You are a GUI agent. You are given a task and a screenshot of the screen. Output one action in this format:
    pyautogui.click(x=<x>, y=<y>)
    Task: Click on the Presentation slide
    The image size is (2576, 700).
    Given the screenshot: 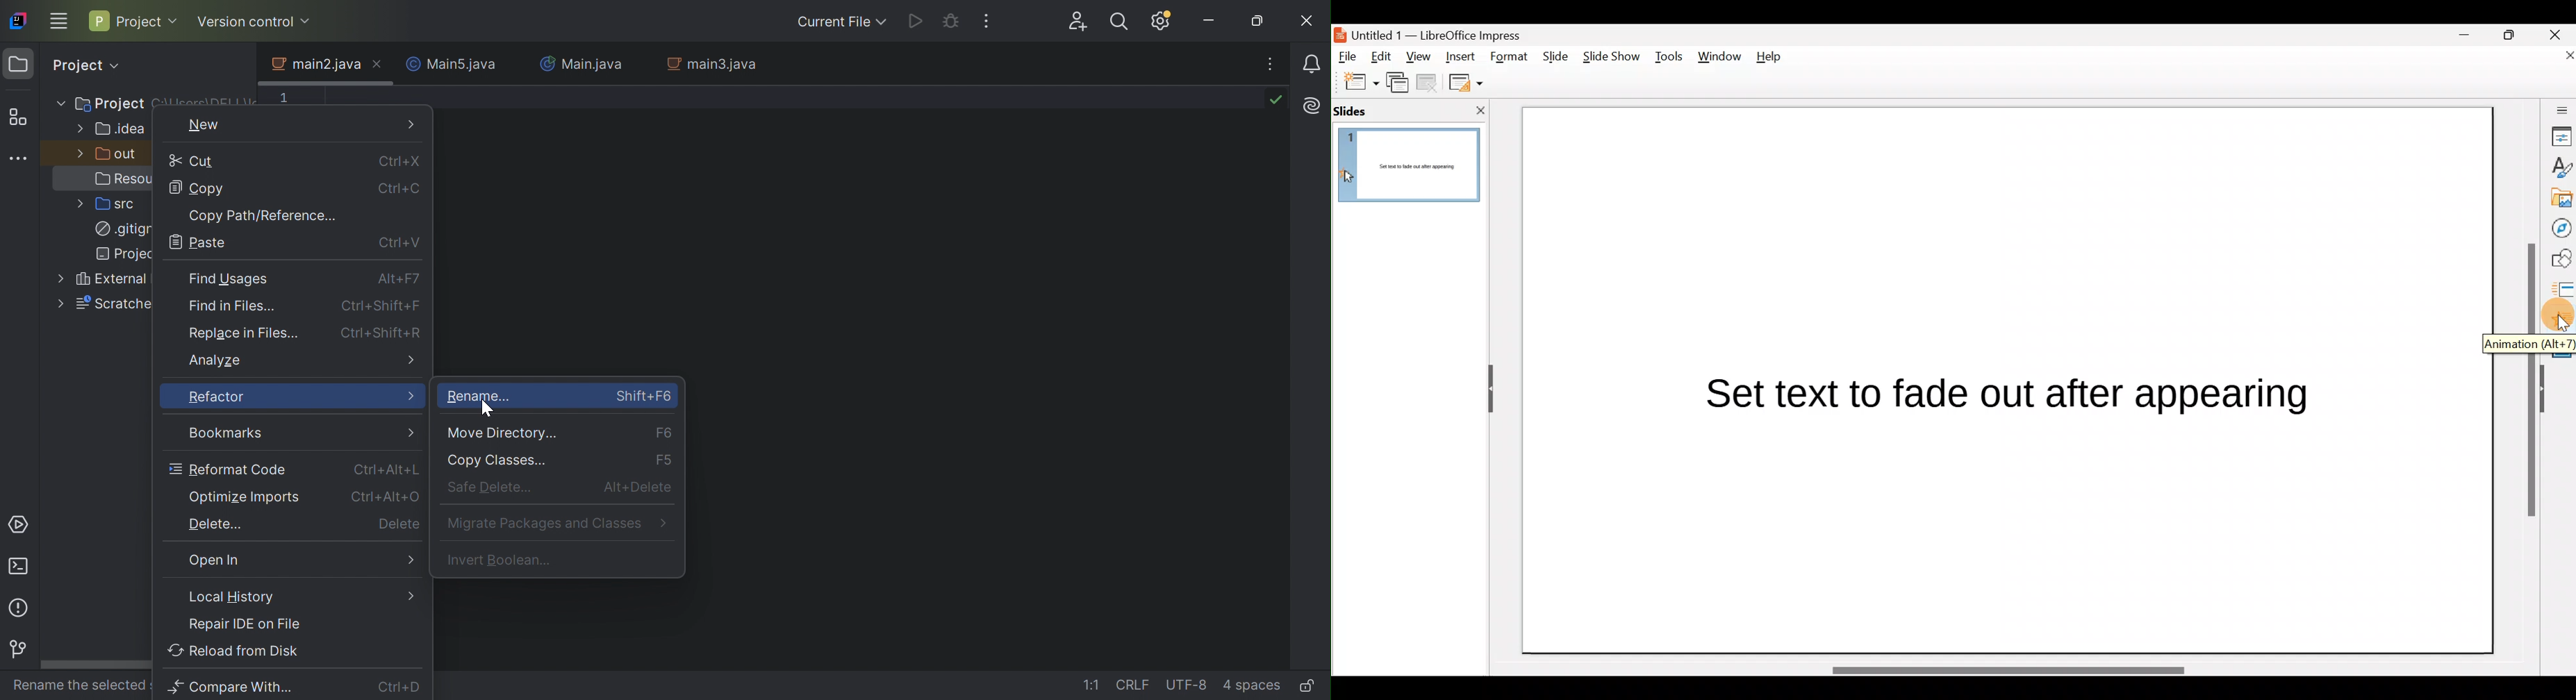 What is the action you would take?
    pyautogui.click(x=2007, y=368)
    